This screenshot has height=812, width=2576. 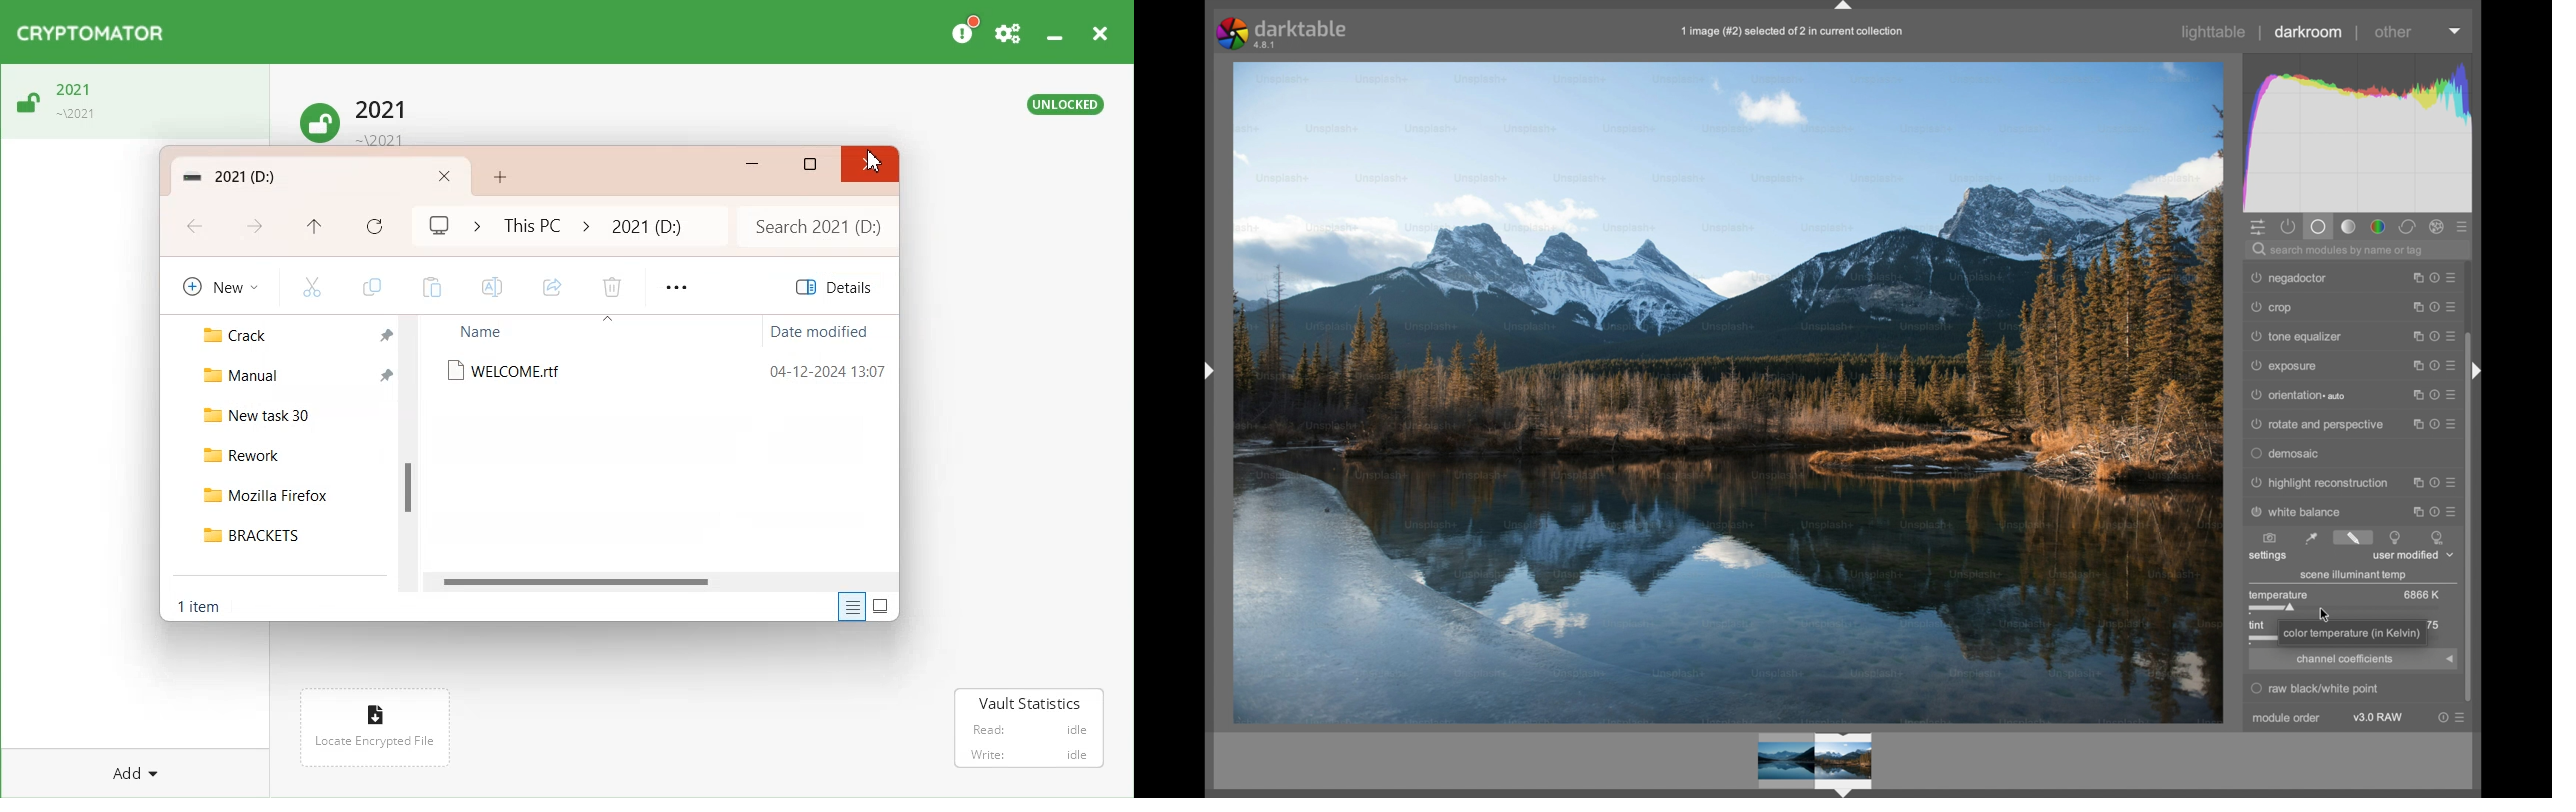 What do you see at coordinates (2434, 391) in the screenshot?
I see `reset parameters` at bounding box center [2434, 391].